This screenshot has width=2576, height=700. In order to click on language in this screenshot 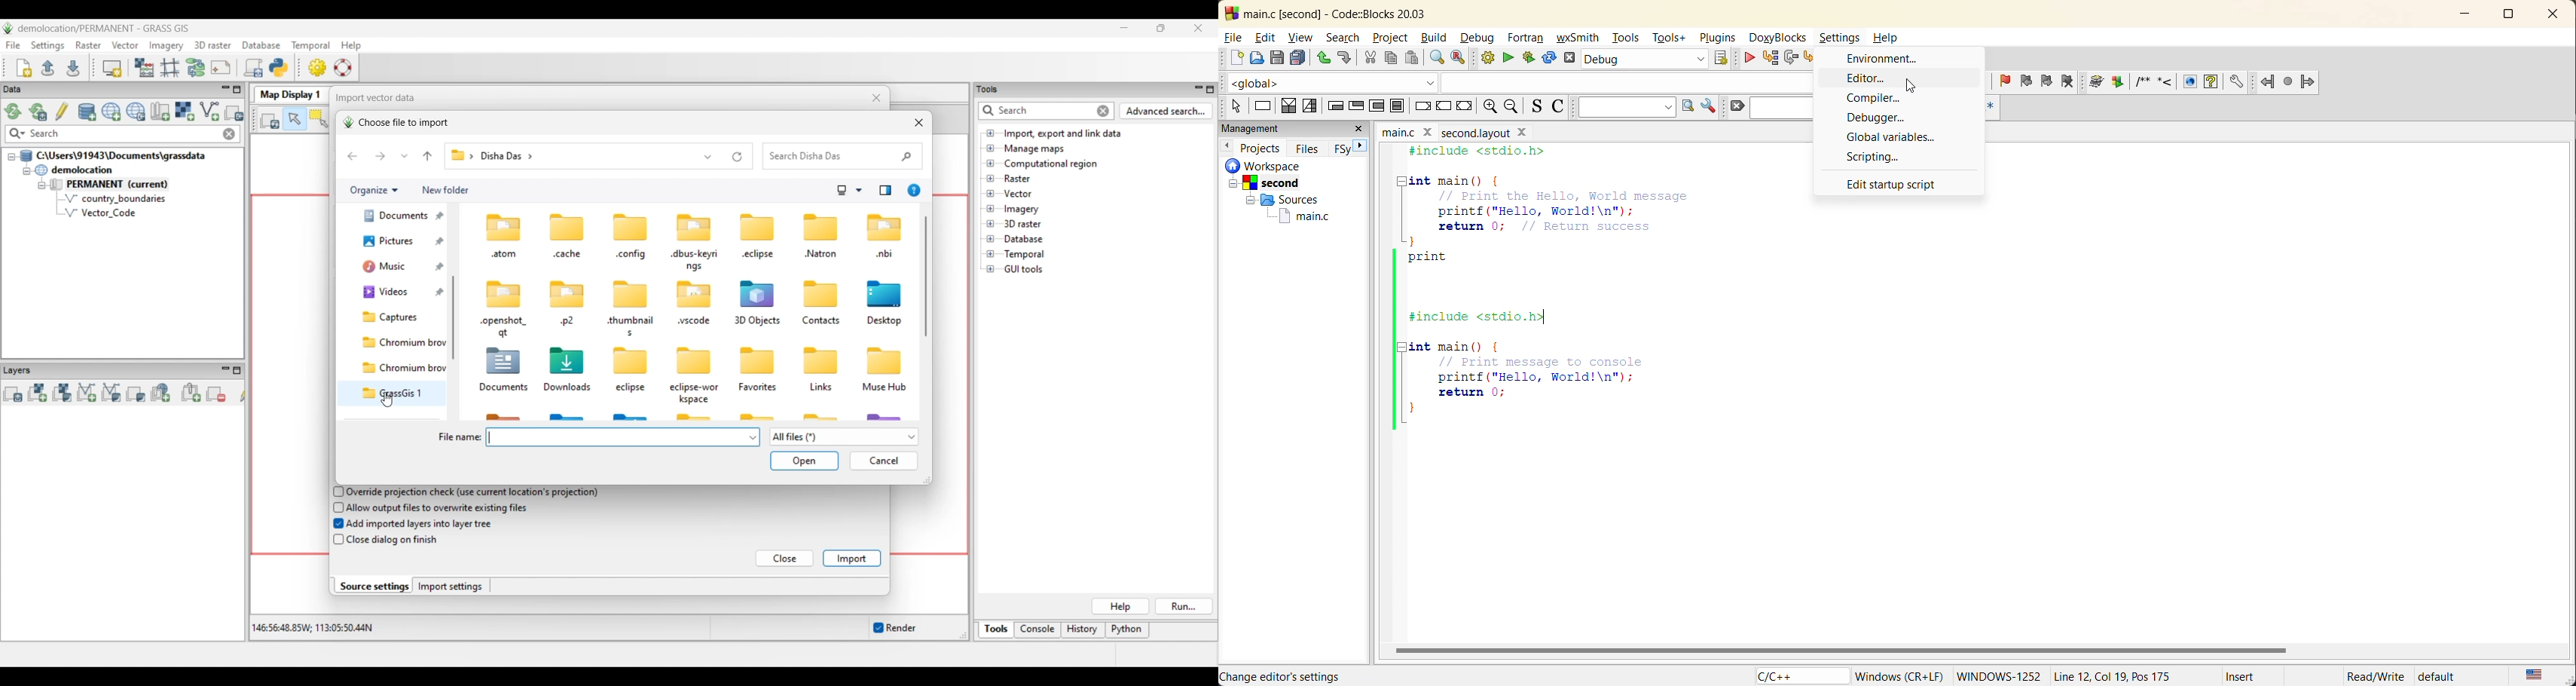, I will do `click(1793, 675)`.